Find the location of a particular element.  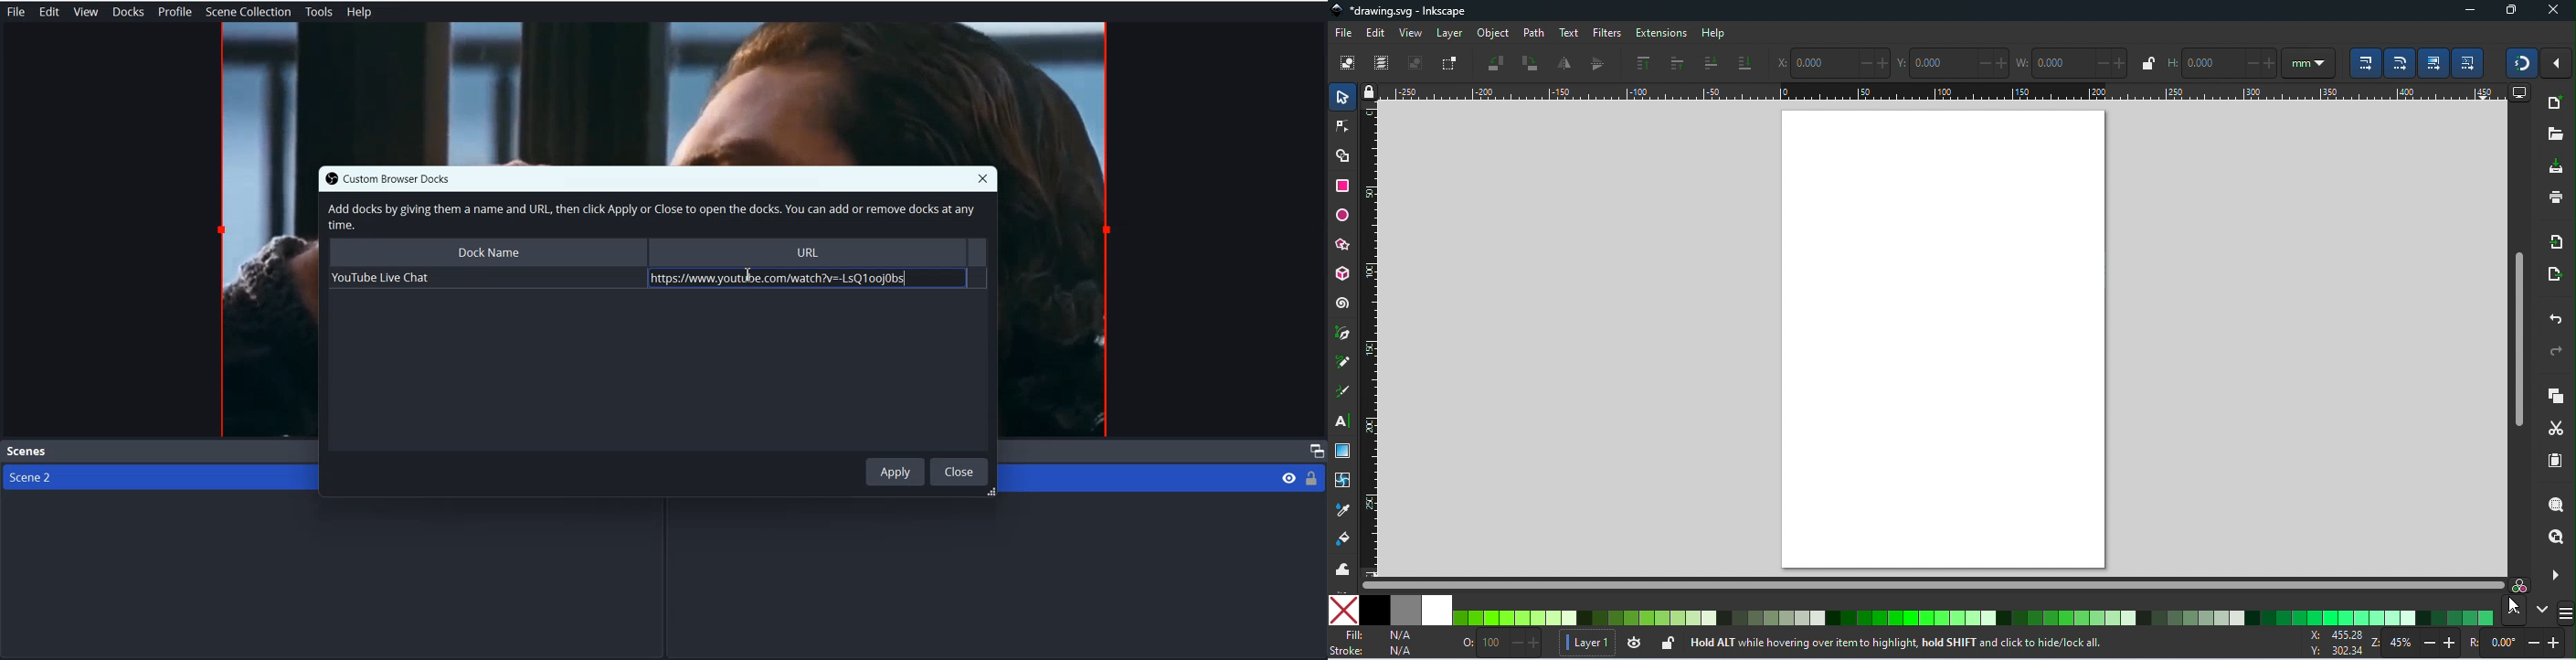

lock or unlock width and height is located at coordinates (2147, 63).